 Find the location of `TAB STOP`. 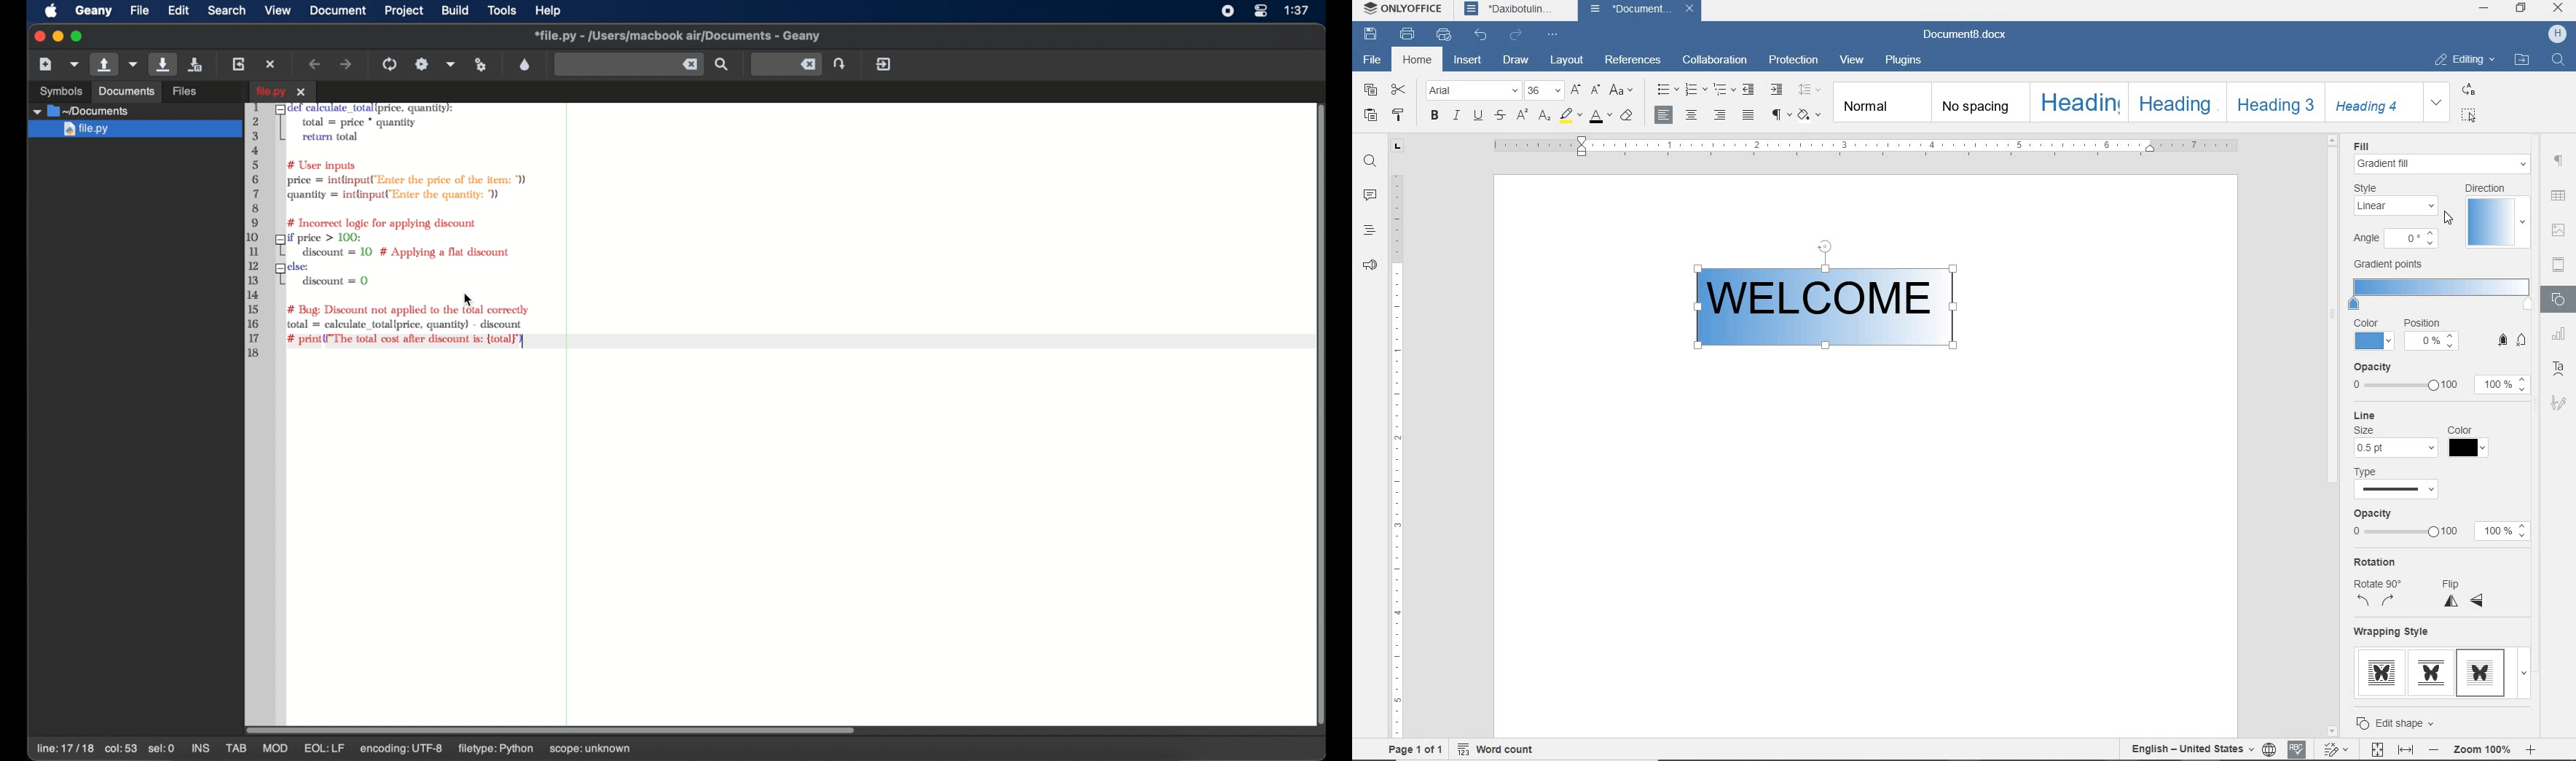

TAB STOP is located at coordinates (1397, 147).